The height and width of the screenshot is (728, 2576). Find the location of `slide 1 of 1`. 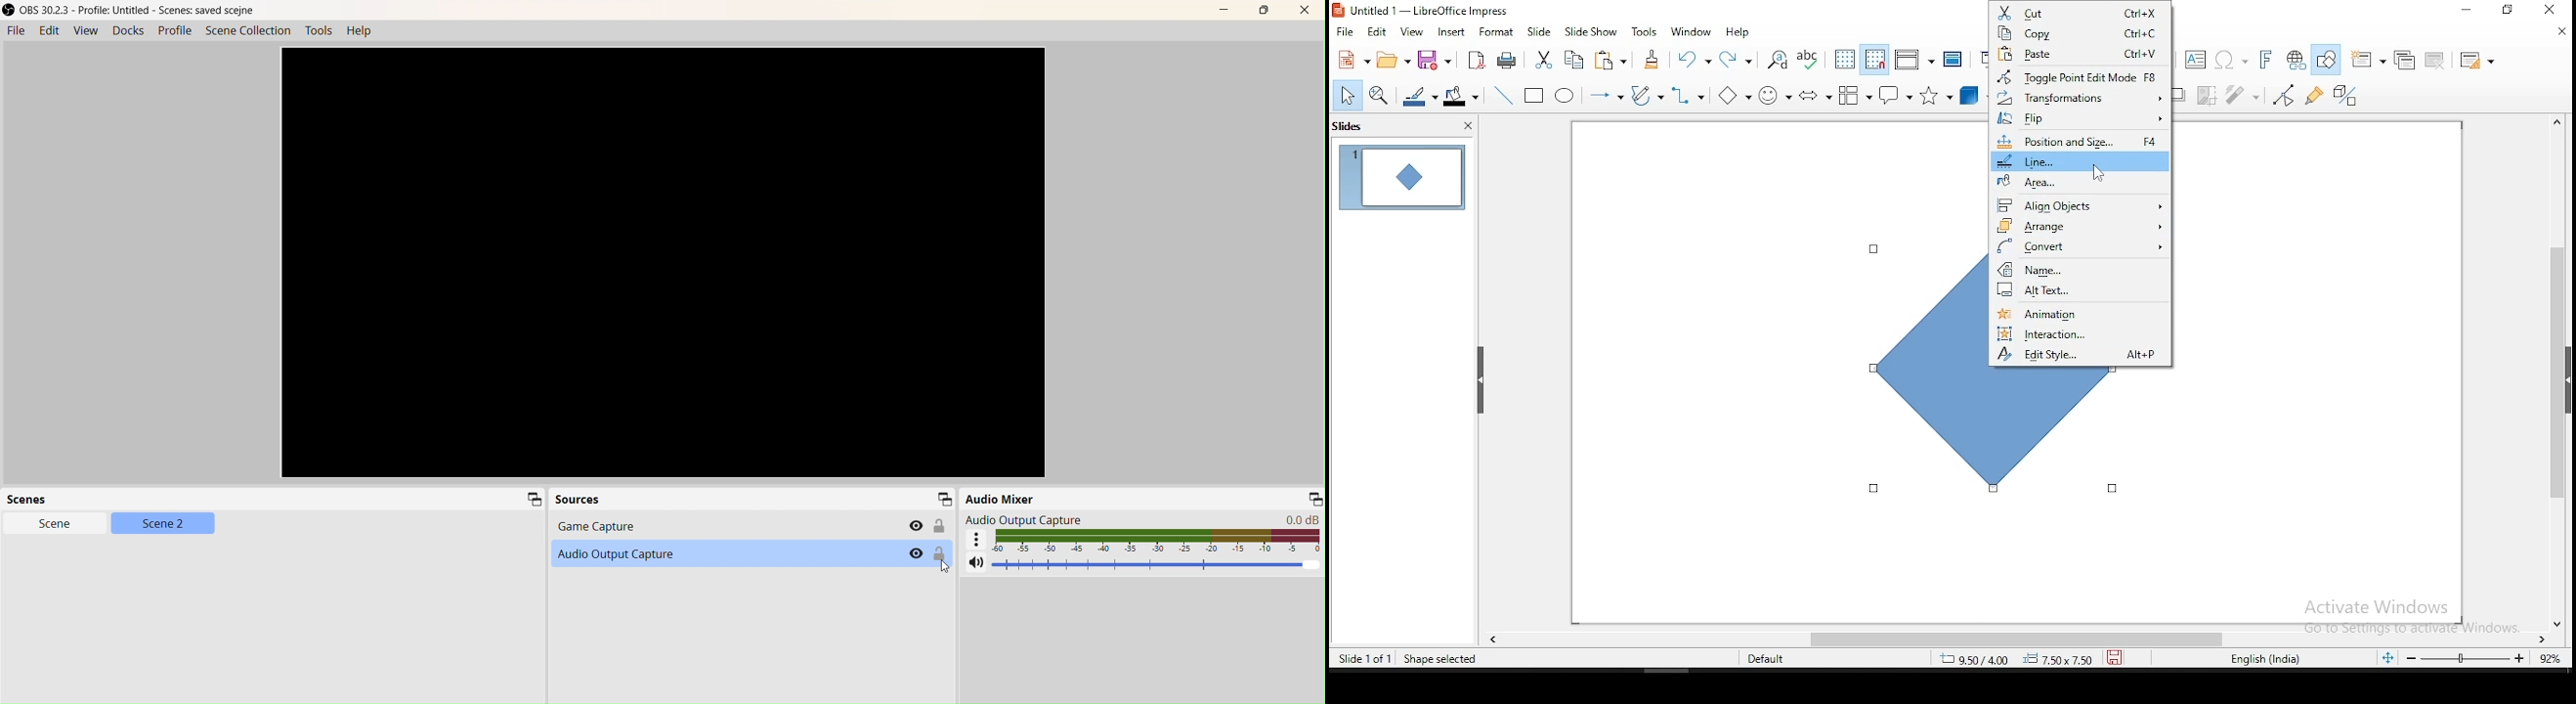

slide 1 of 1 is located at coordinates (1365, 655).